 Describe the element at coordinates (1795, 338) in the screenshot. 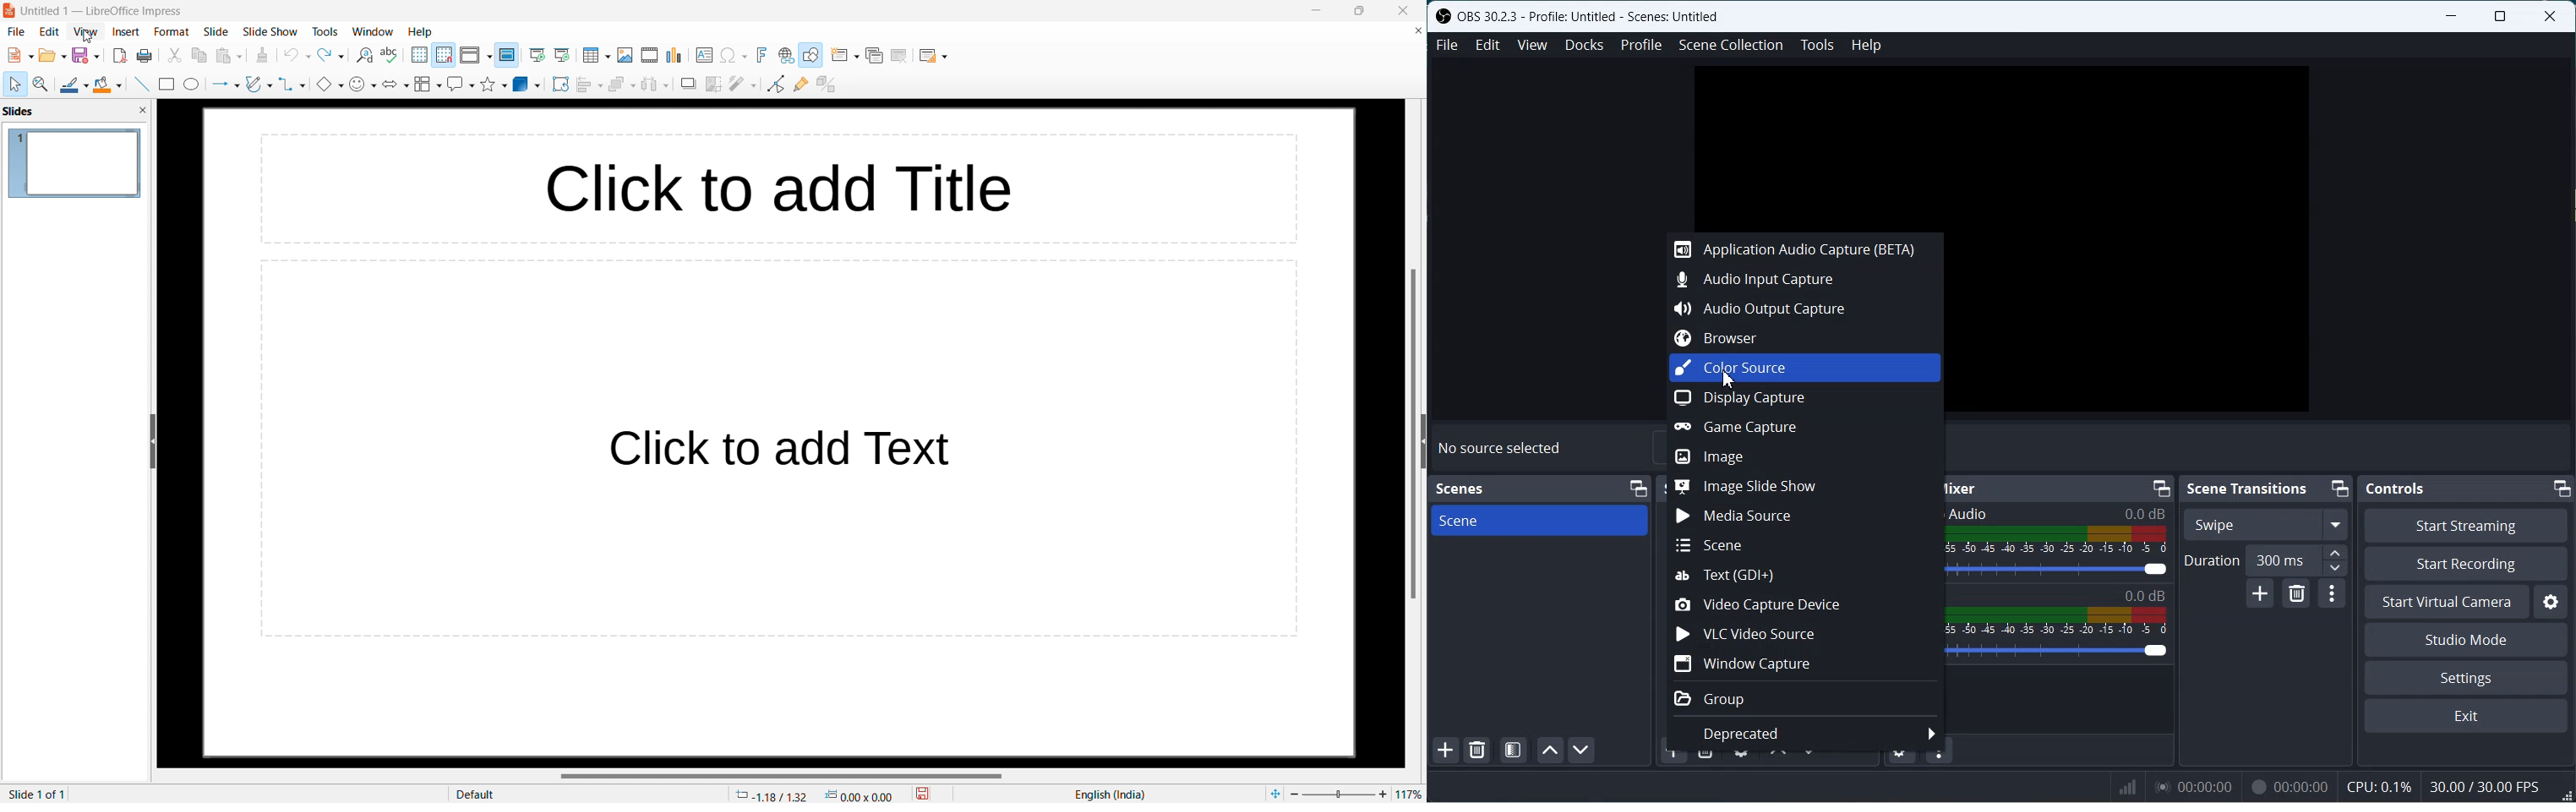

I see `Browser` at that location.